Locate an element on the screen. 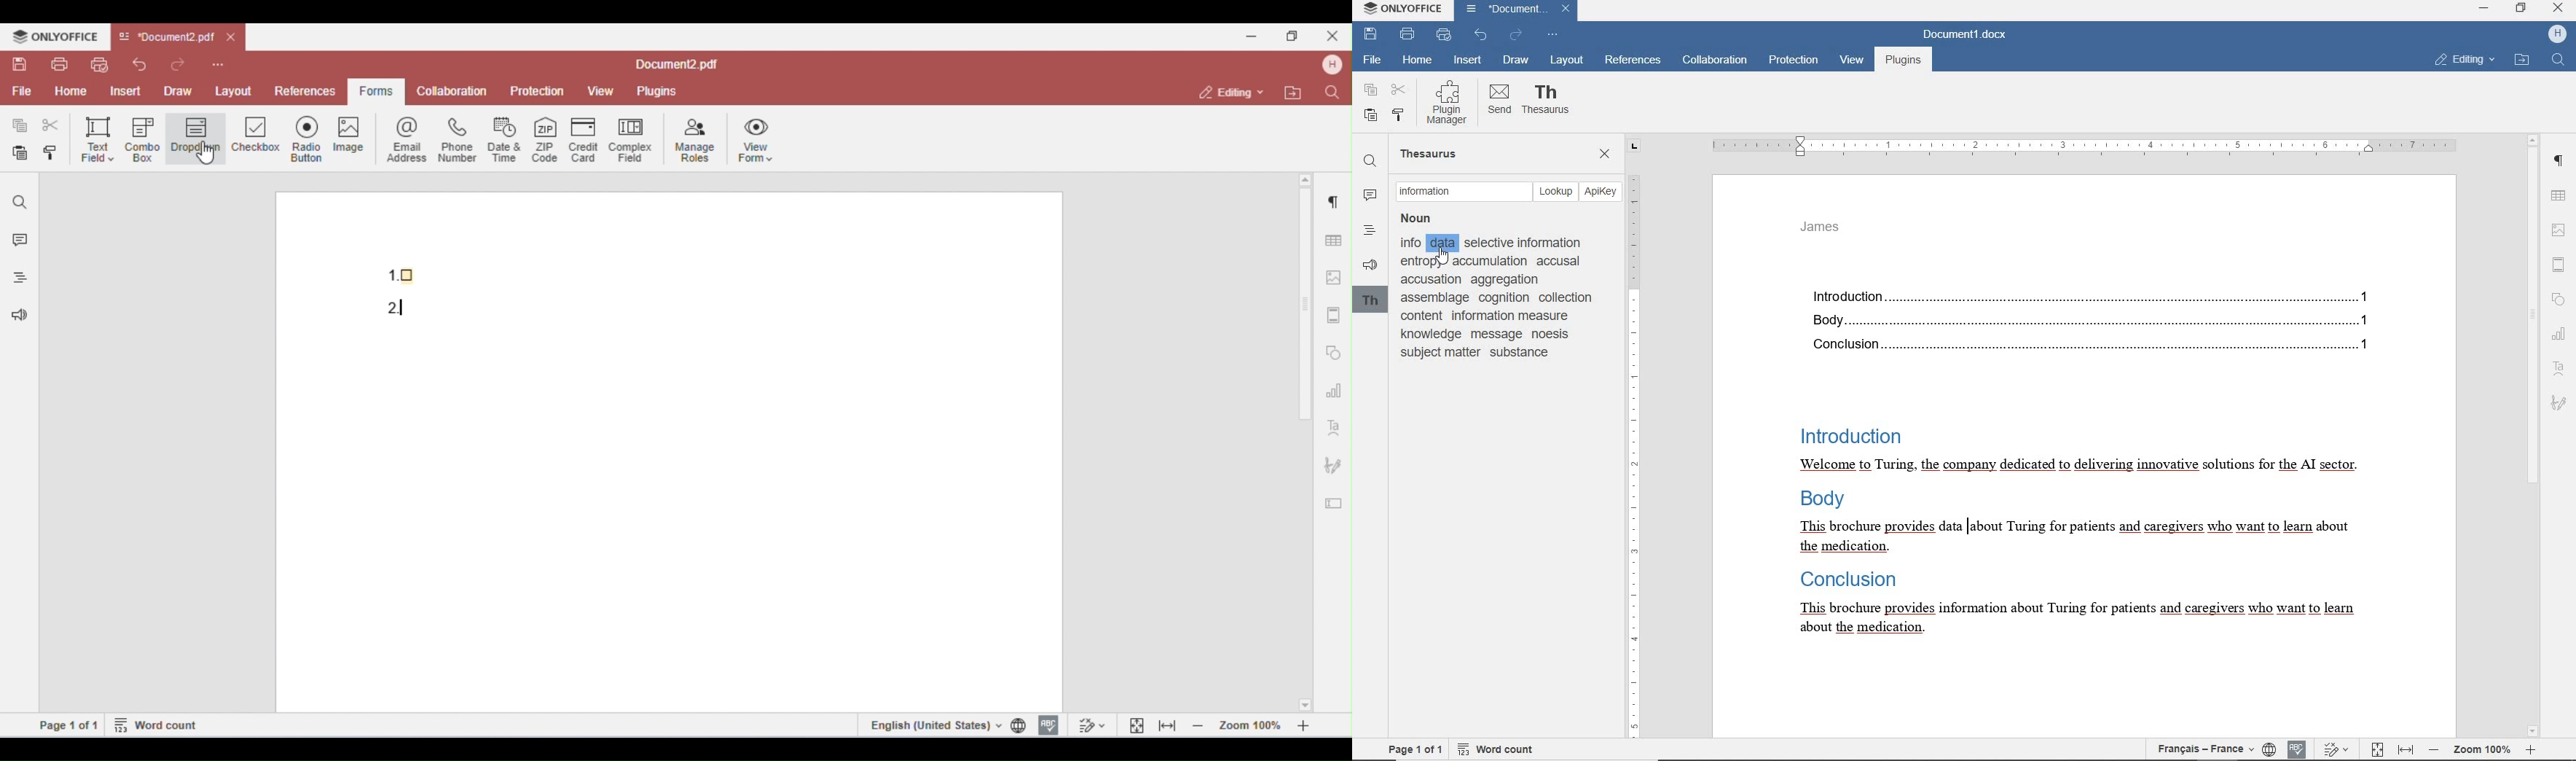 The image size is (2576, 784). TABLE is located at coordinates (2560, 193).